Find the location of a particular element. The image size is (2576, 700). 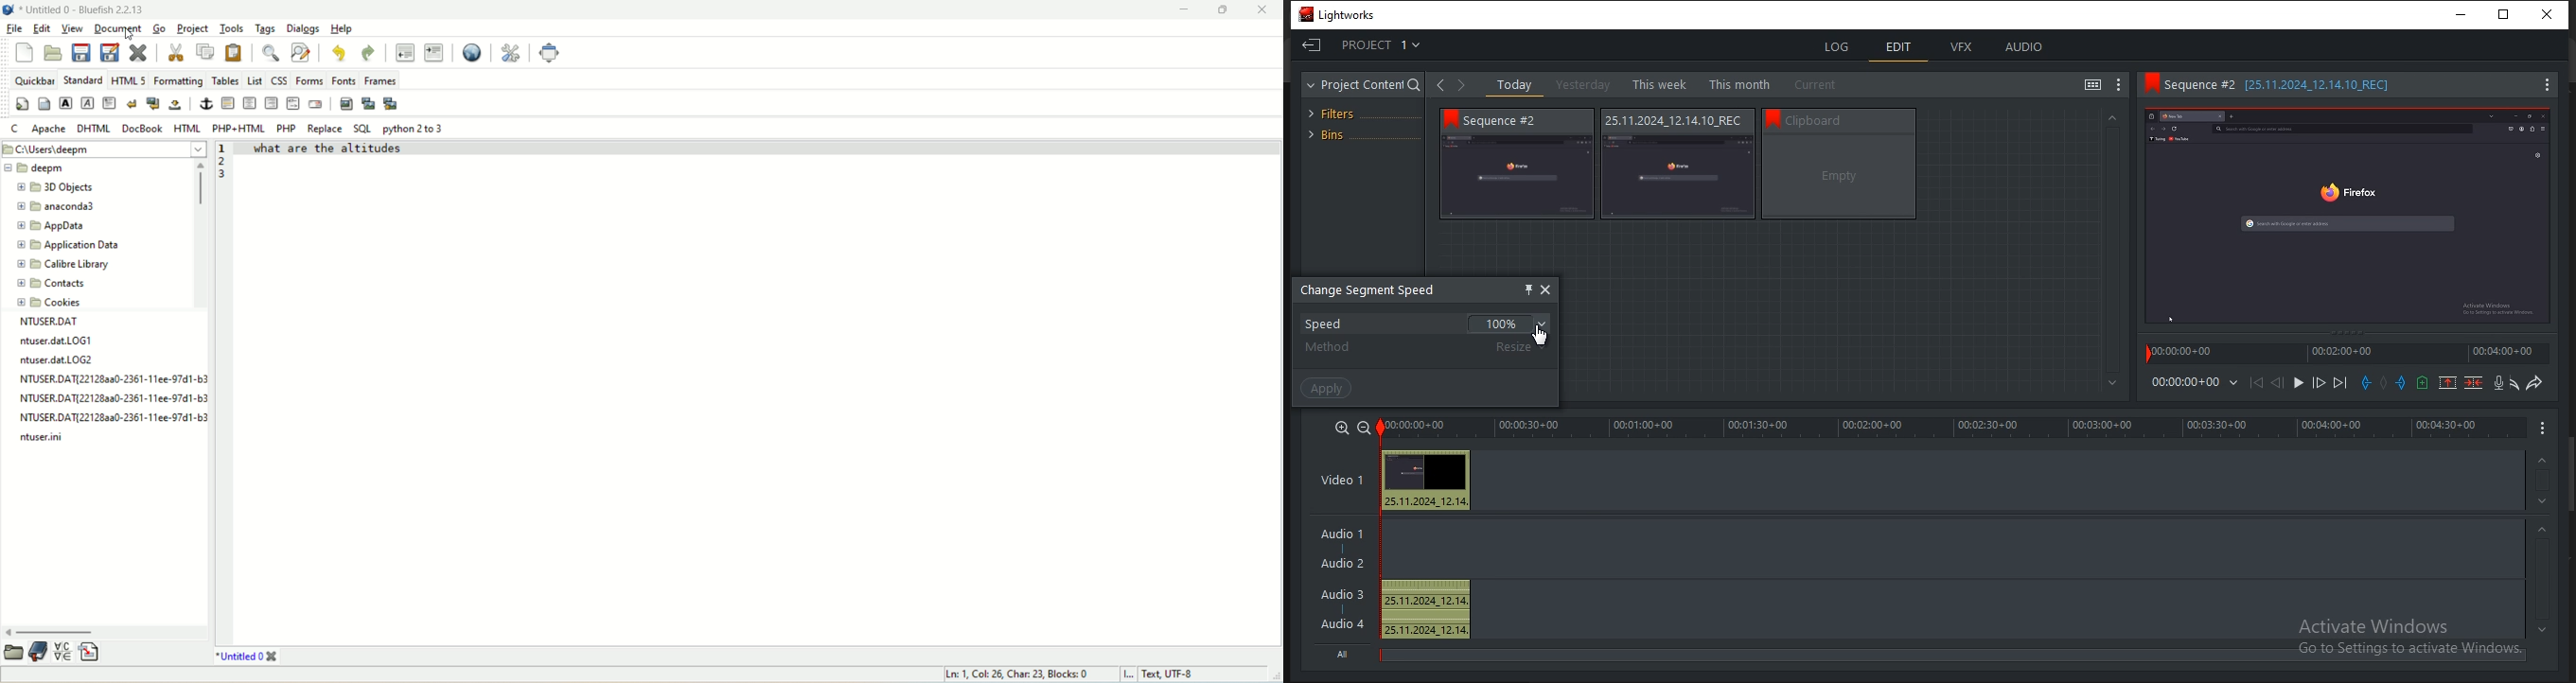

move backward is located at coordinates (2253, 383).